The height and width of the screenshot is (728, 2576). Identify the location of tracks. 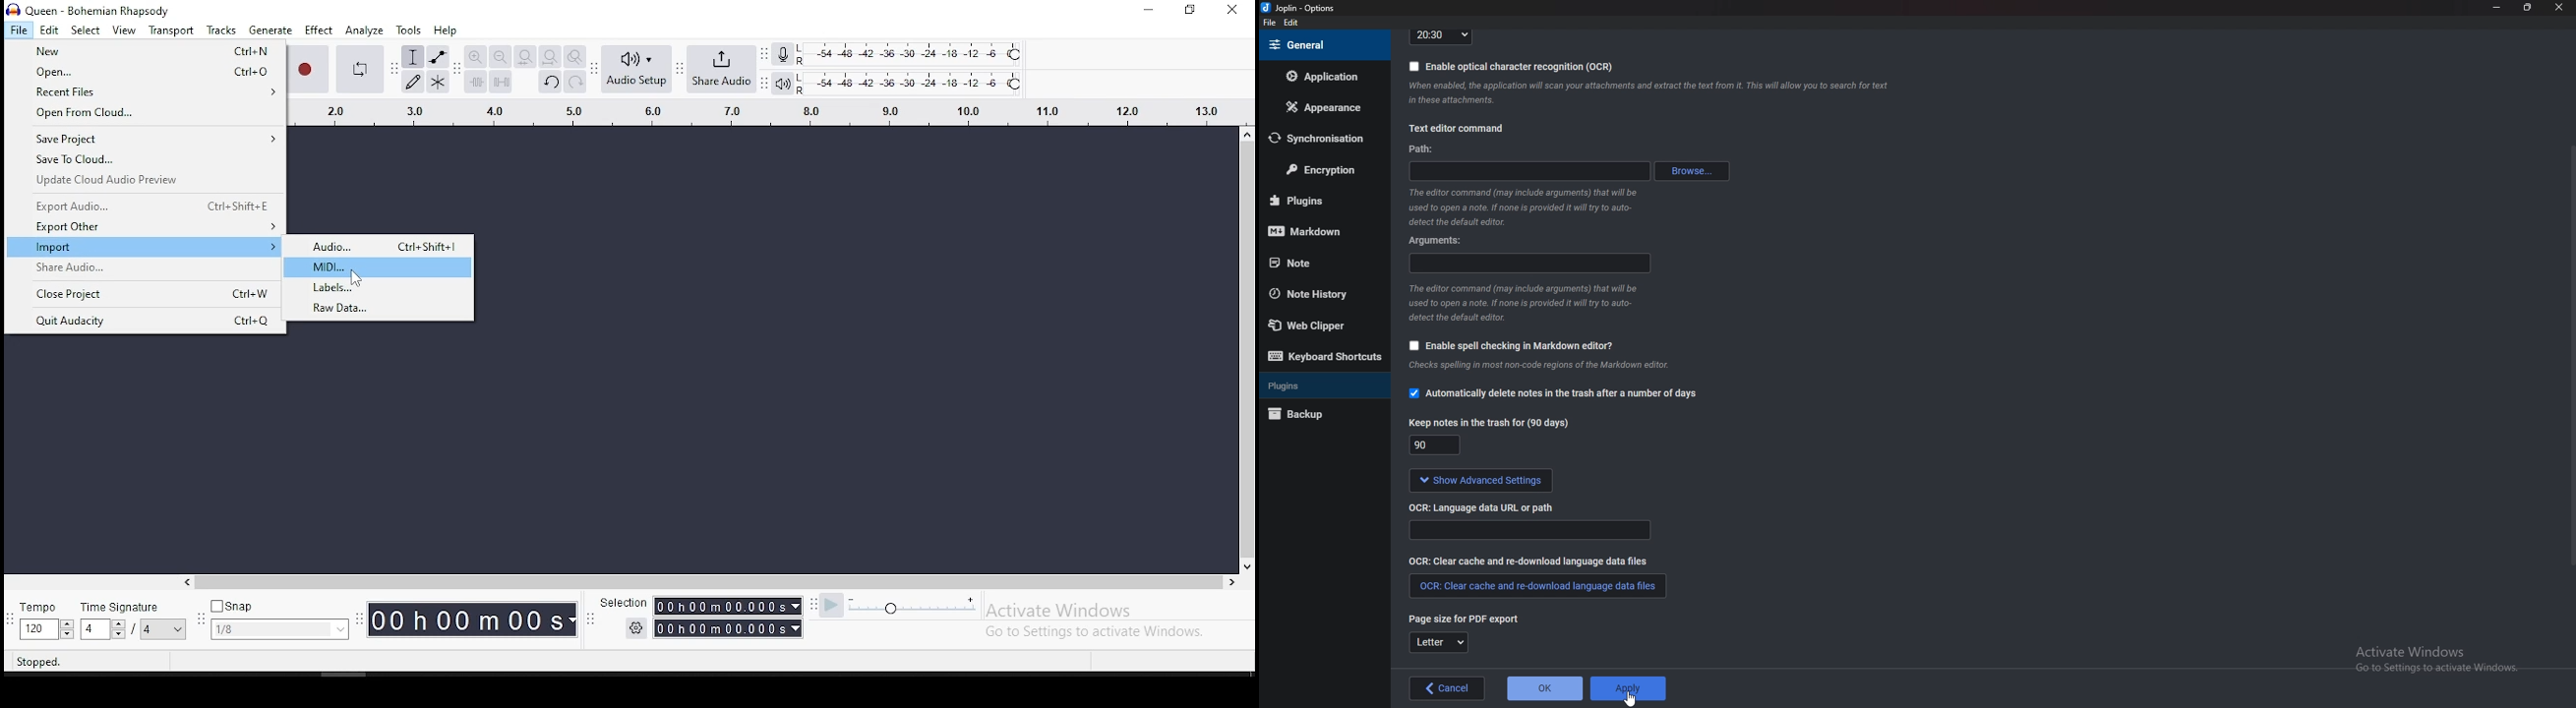
(221, 30).